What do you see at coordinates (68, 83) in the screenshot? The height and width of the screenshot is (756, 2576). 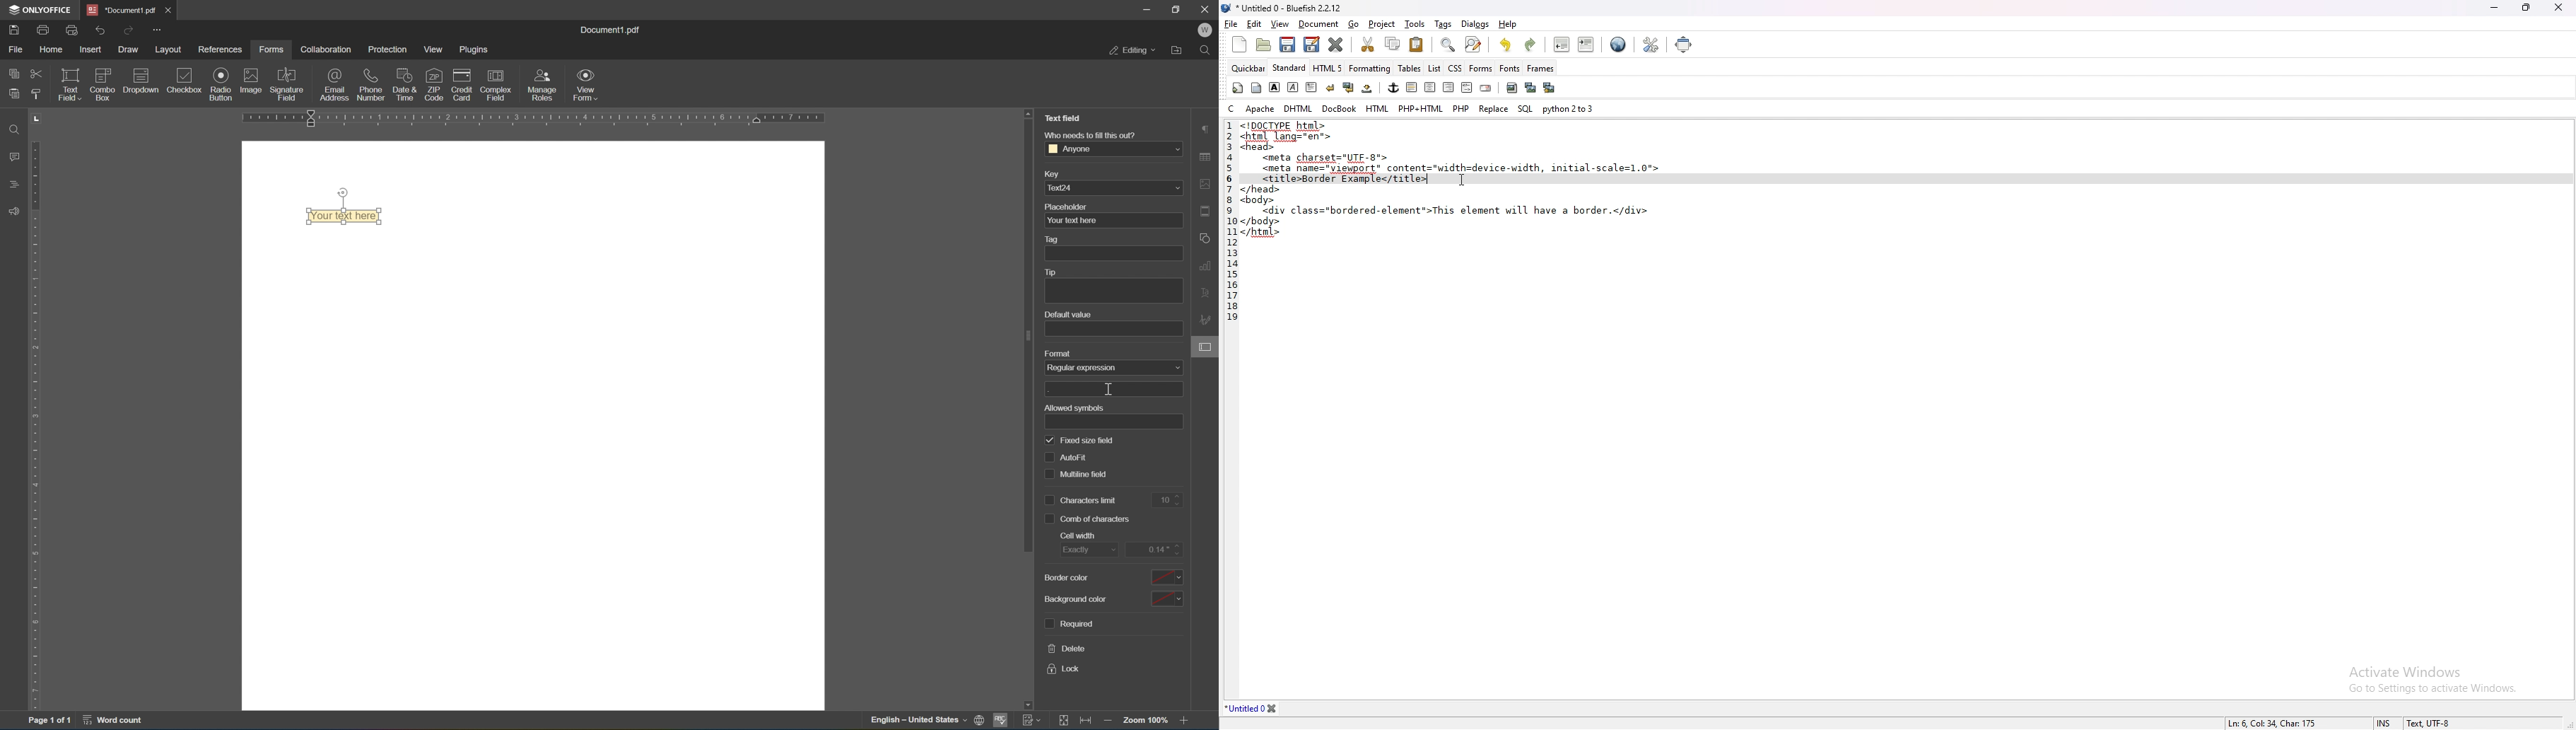 I see `text field` at bounding box center [68, 83].